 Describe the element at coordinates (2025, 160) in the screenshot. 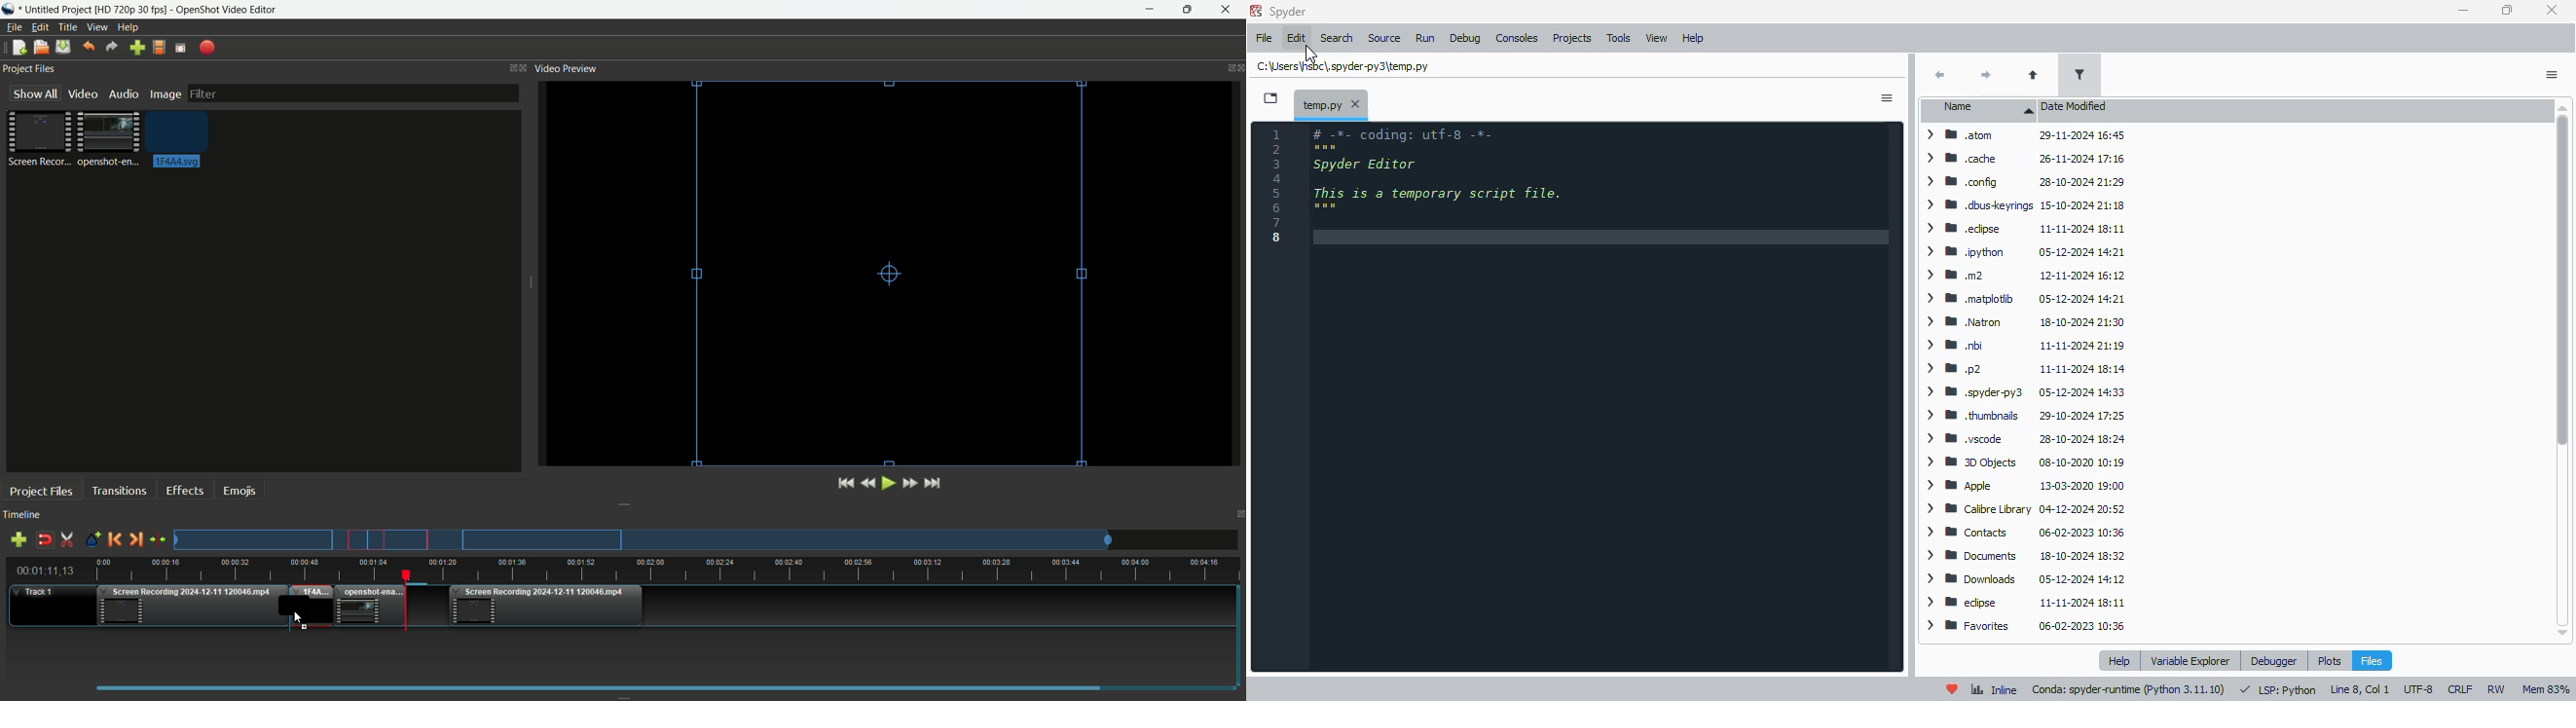

I see `> WB cache 26-11-2024 17:16` at that location.